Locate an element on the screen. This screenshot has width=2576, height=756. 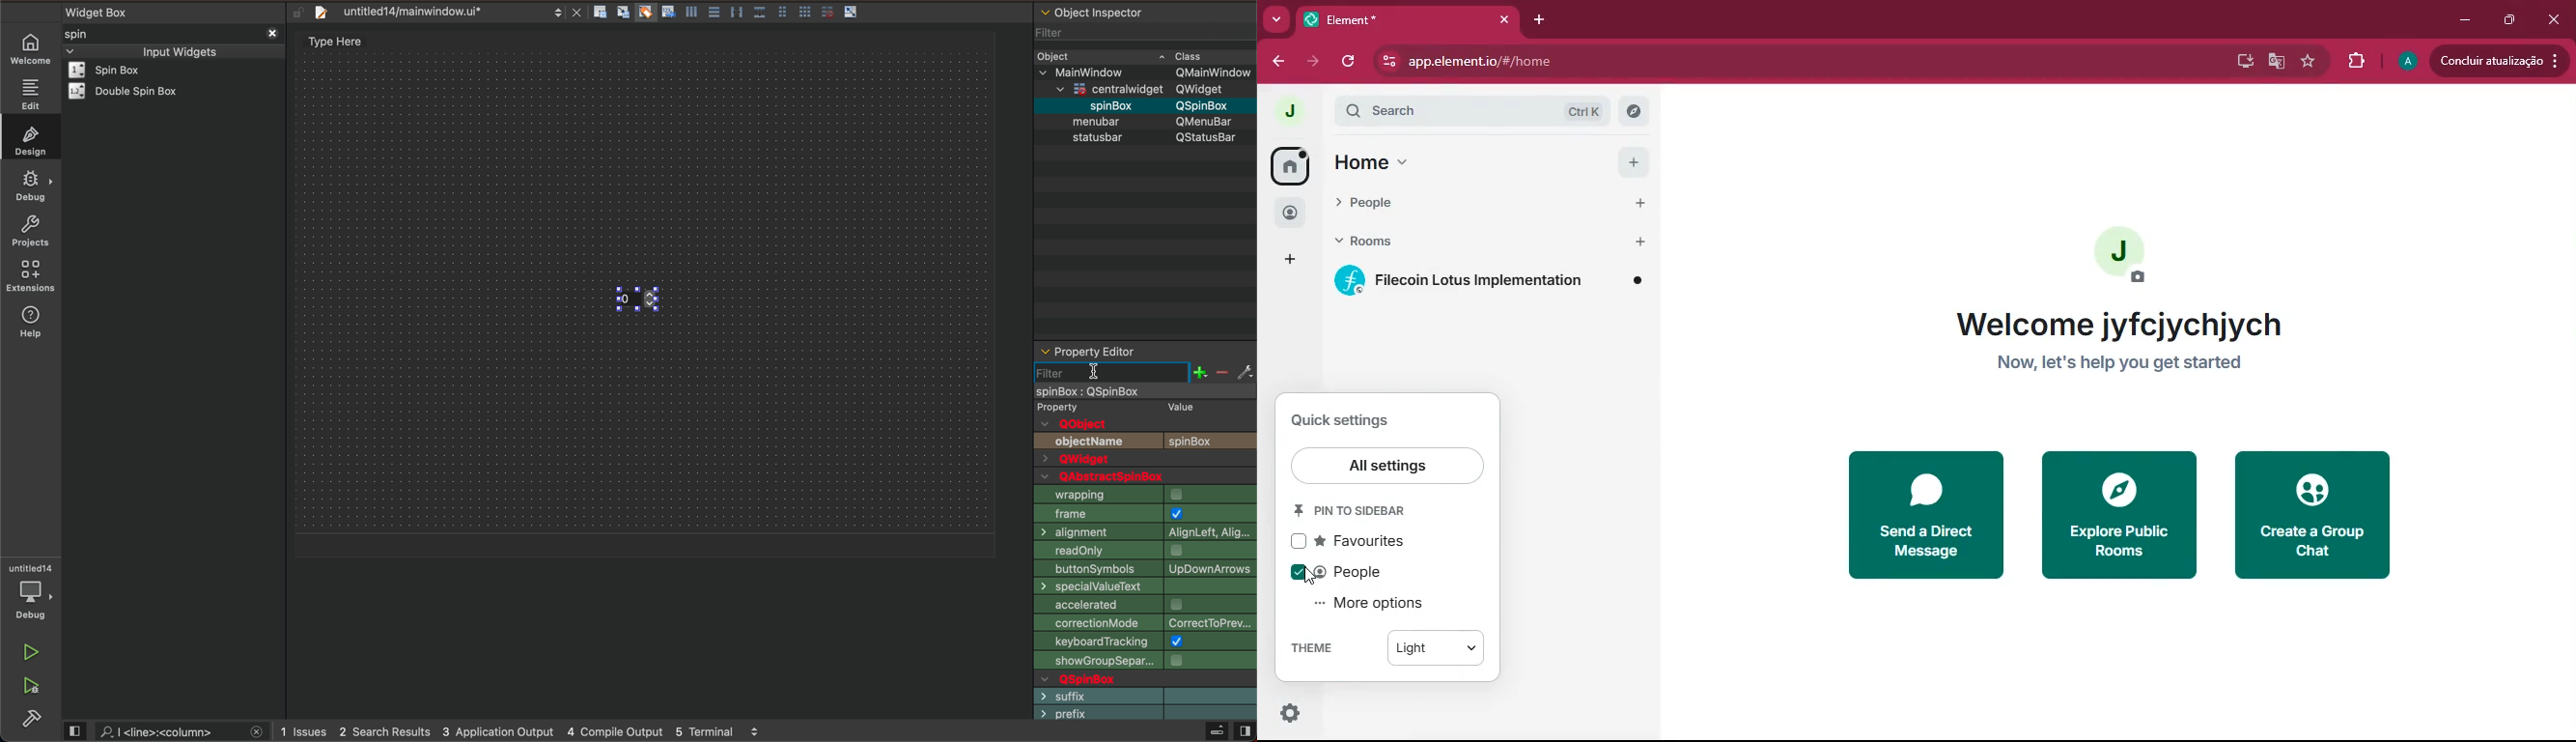
object is located at coordinates (1100, 121).